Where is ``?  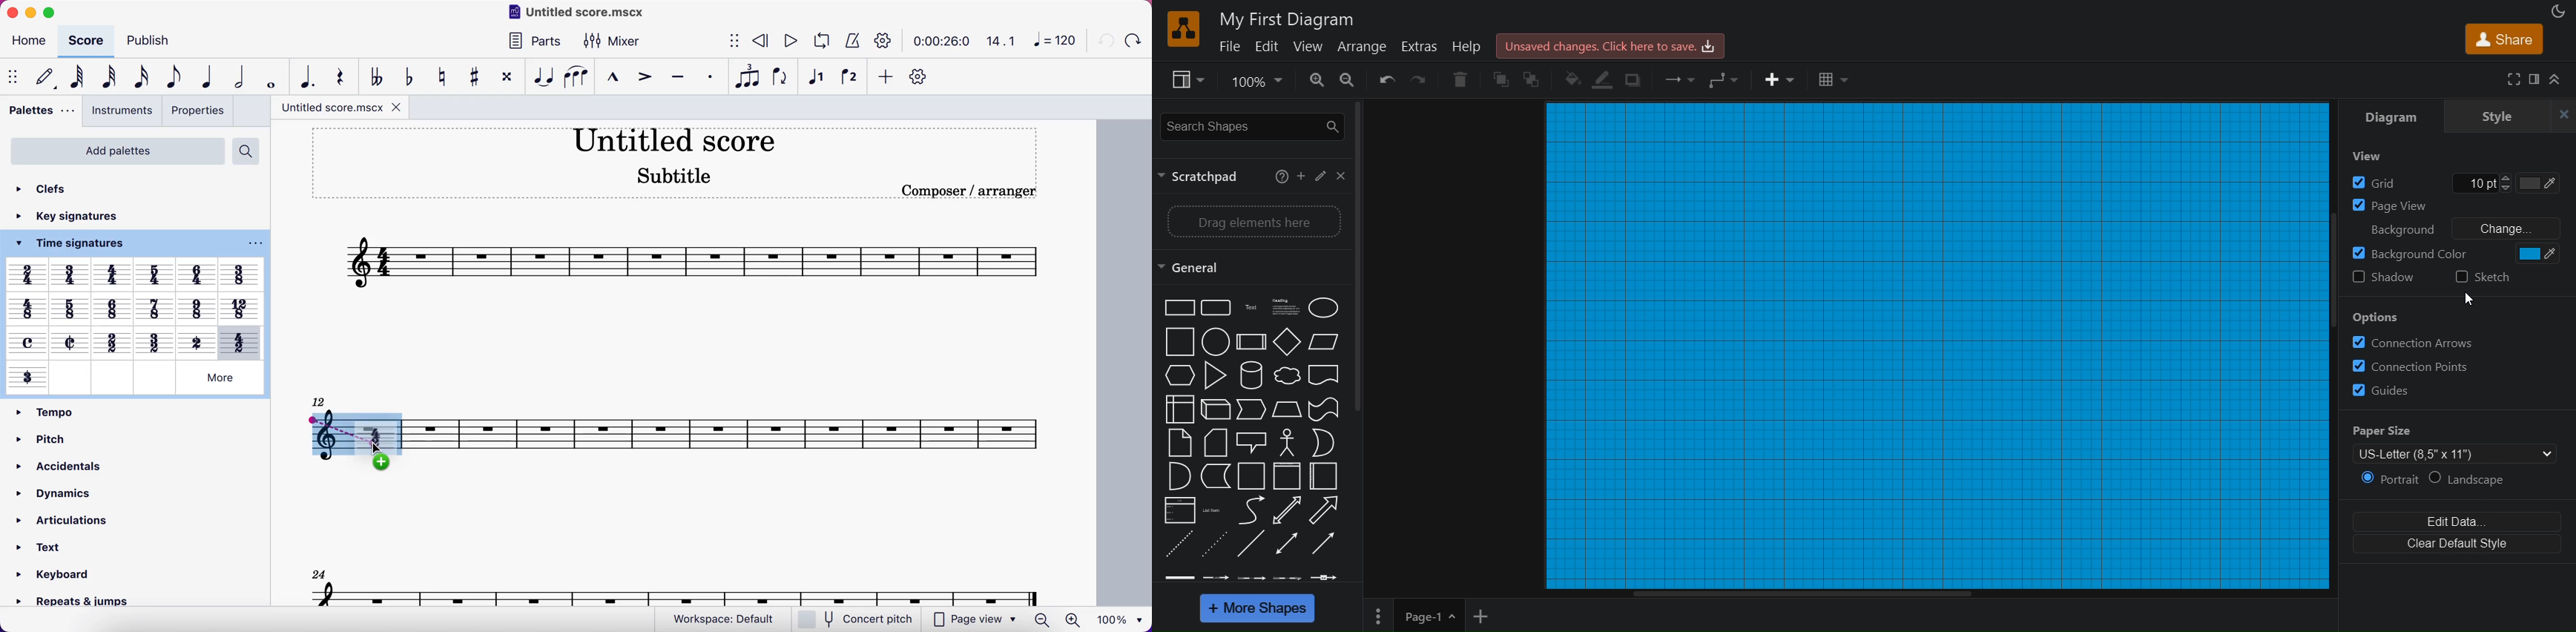  is located at coordinates (110, 377).